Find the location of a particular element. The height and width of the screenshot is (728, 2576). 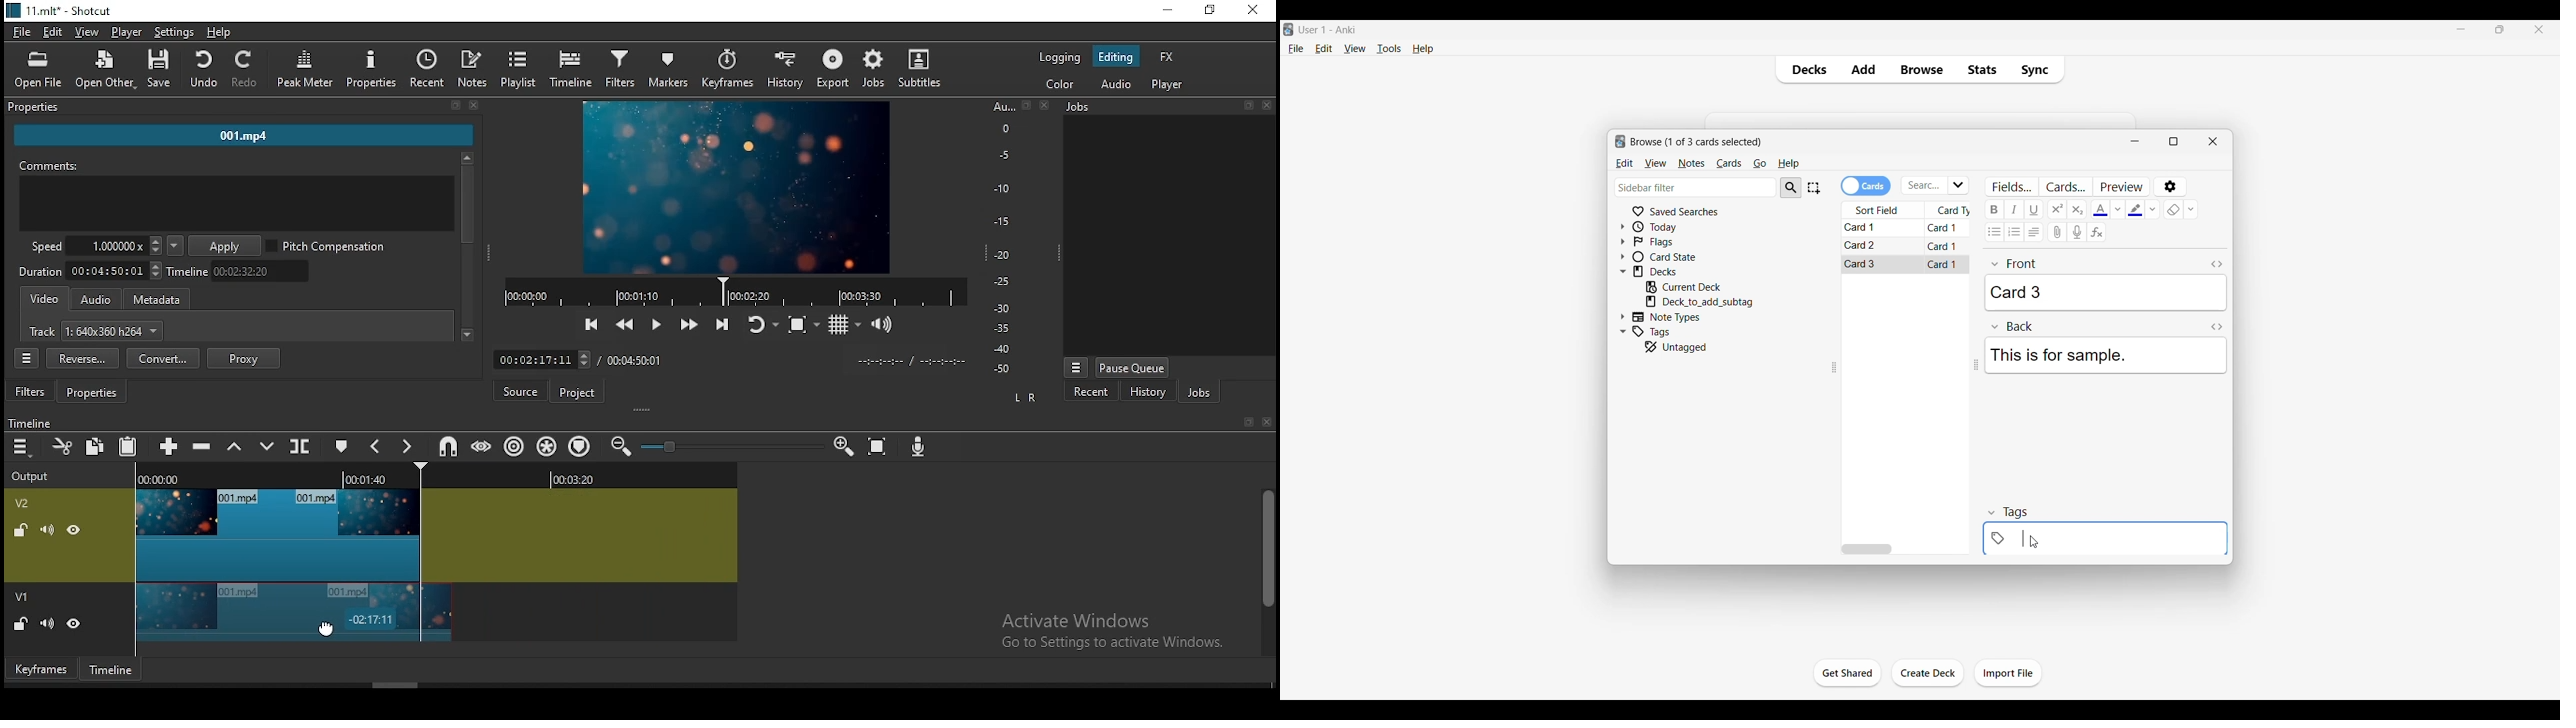

redo is located at coordinates (247, 70).